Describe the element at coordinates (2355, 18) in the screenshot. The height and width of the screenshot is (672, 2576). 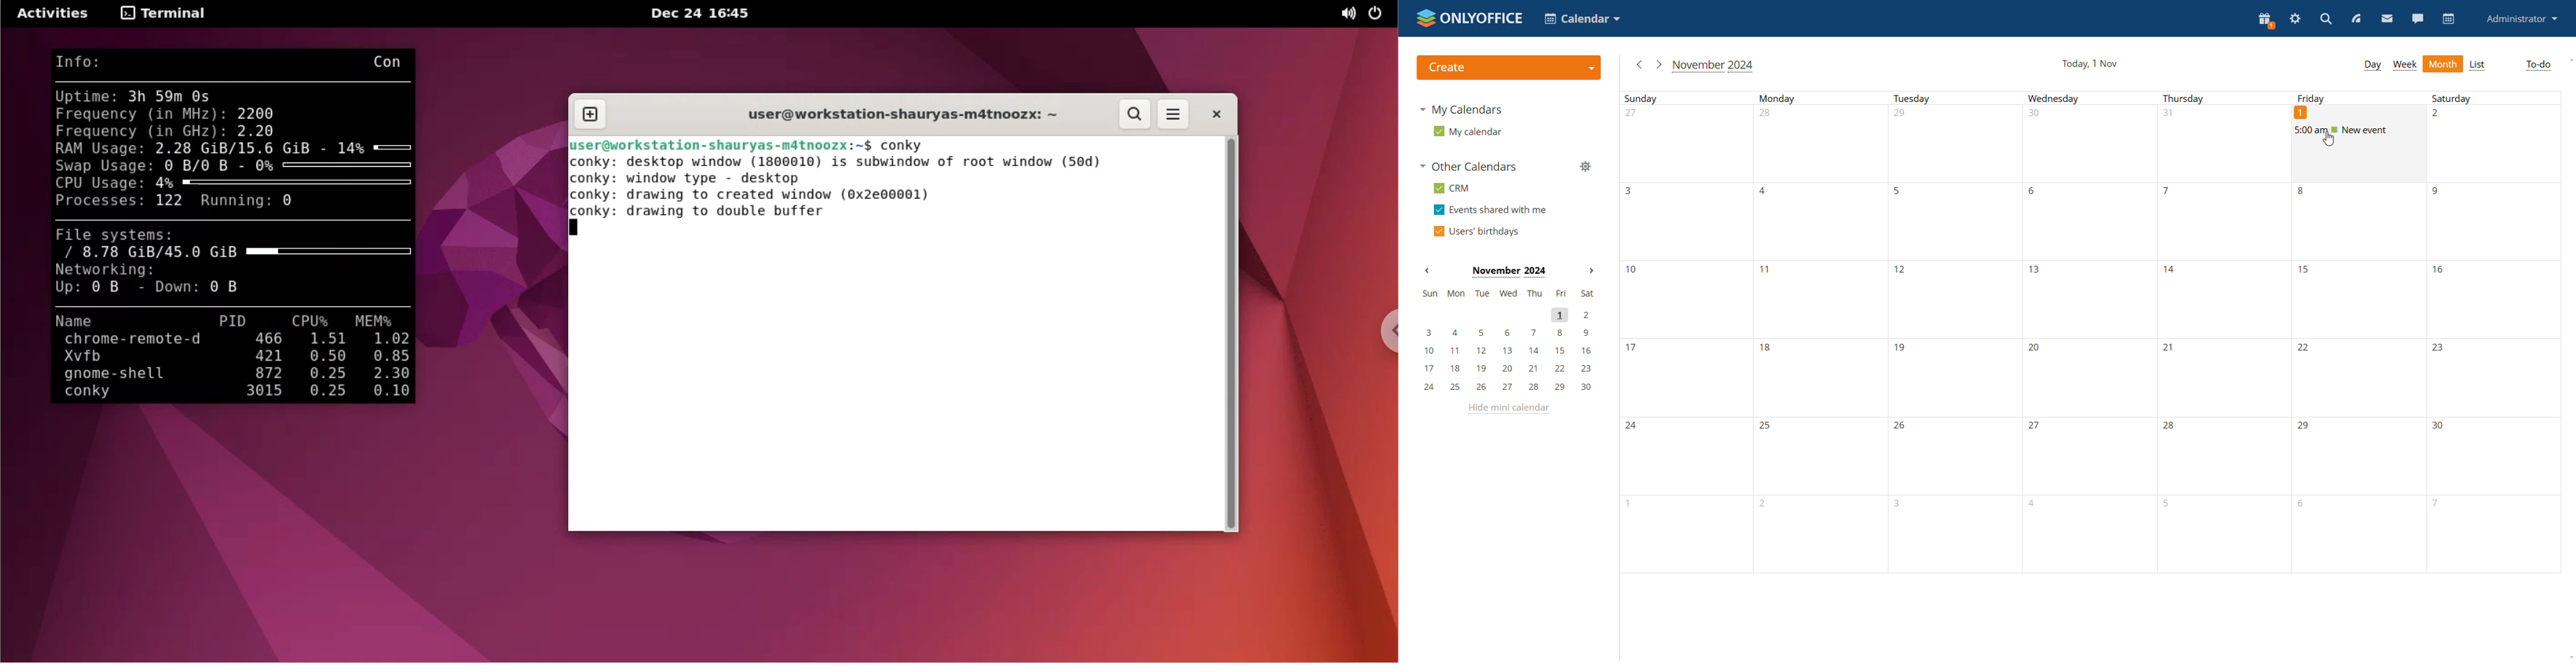
I see `feed` at that location.